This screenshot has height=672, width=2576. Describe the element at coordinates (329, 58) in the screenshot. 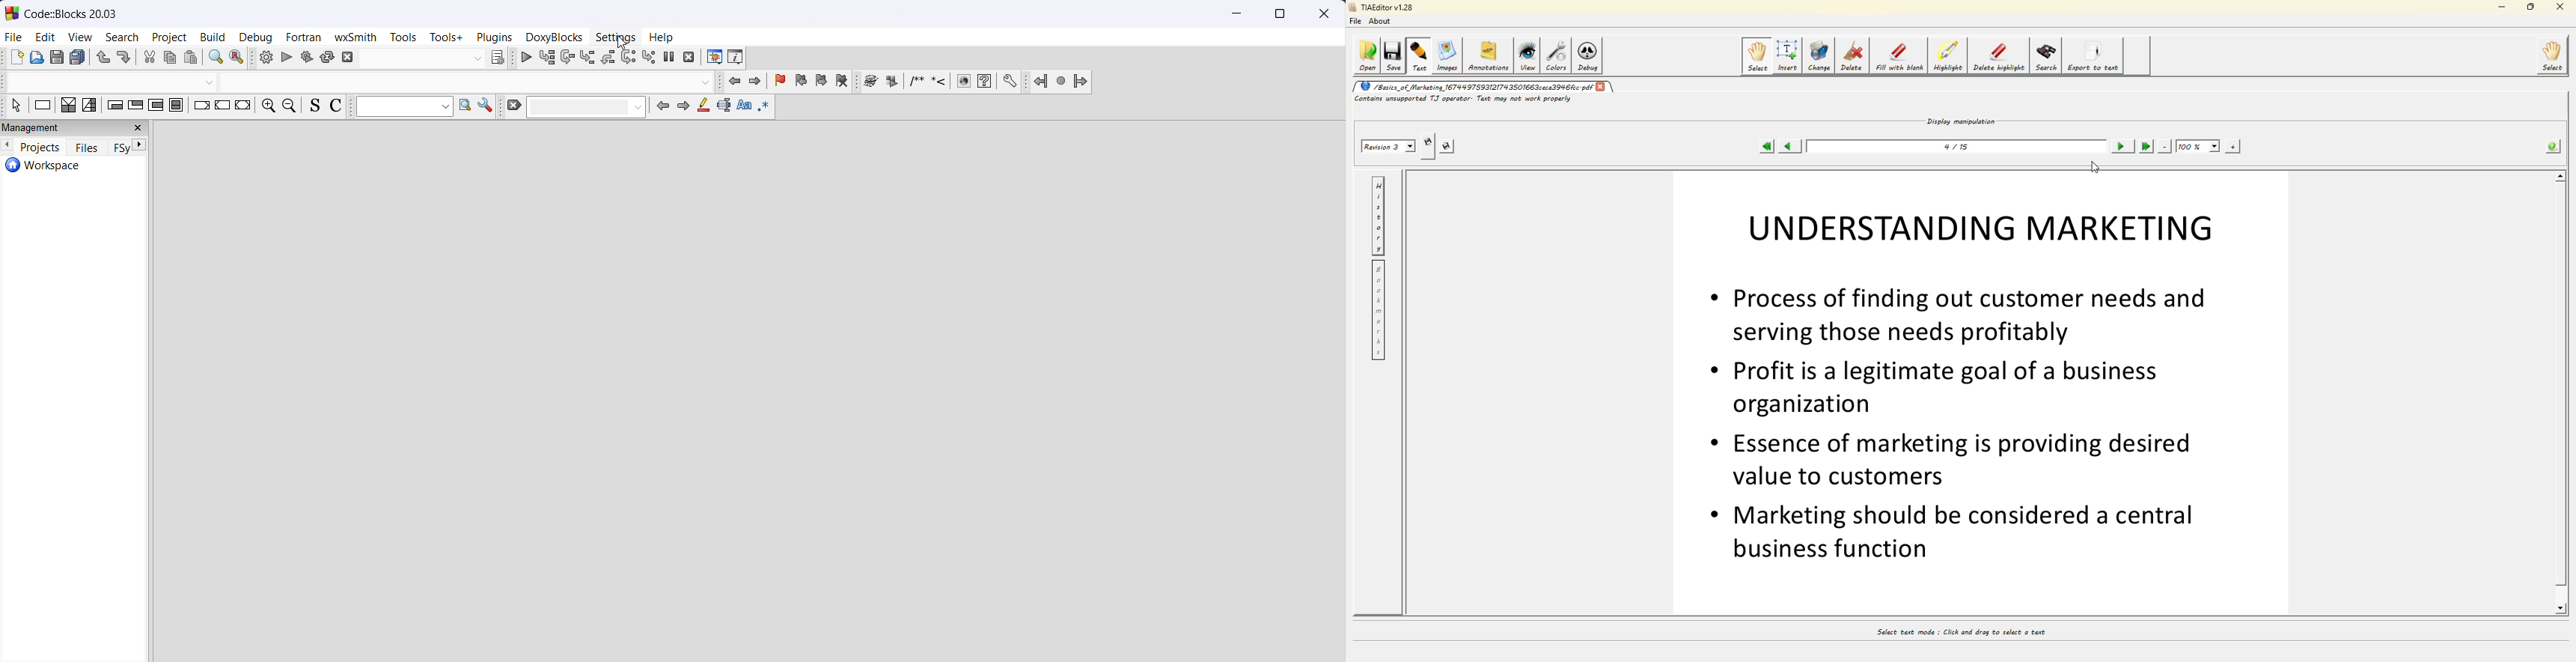

I see `rebuild` at that location.